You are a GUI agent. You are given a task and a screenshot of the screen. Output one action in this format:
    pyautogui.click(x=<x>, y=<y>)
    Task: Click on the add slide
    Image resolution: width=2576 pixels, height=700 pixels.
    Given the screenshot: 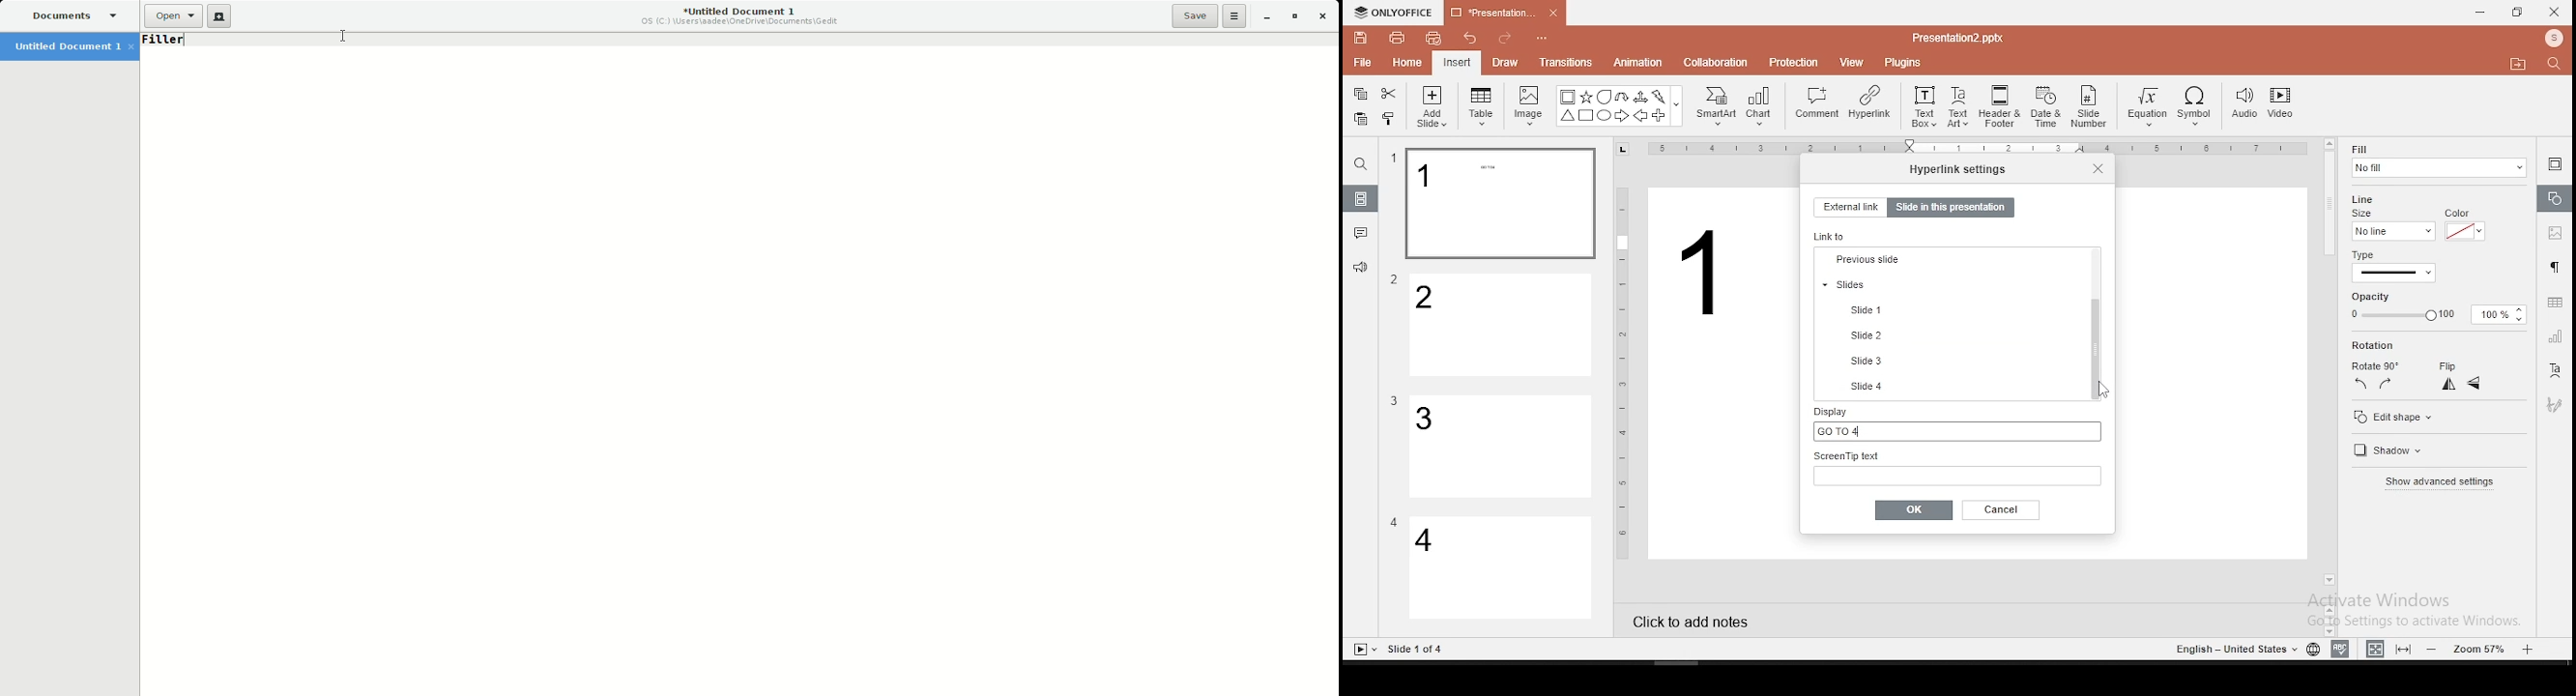 What is the action you would take?
    pyautogui.click(x=1432, y=106)
    